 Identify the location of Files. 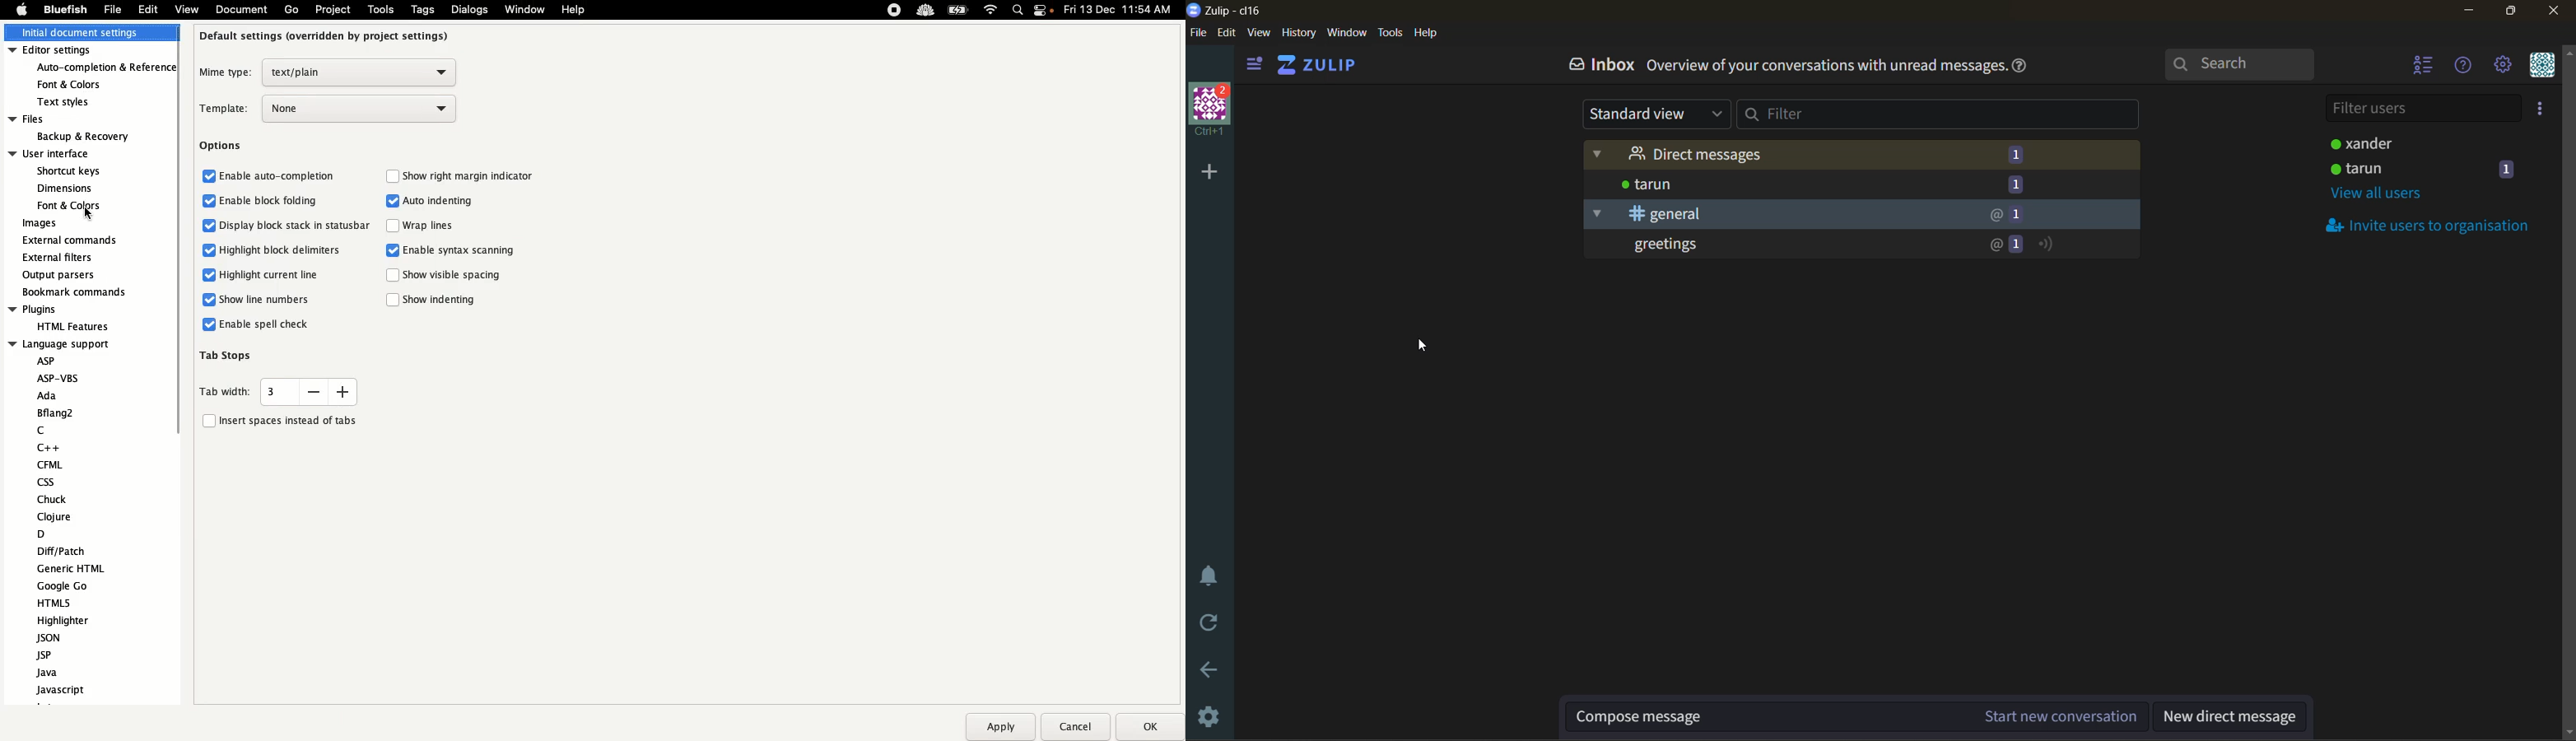
(70, 119).